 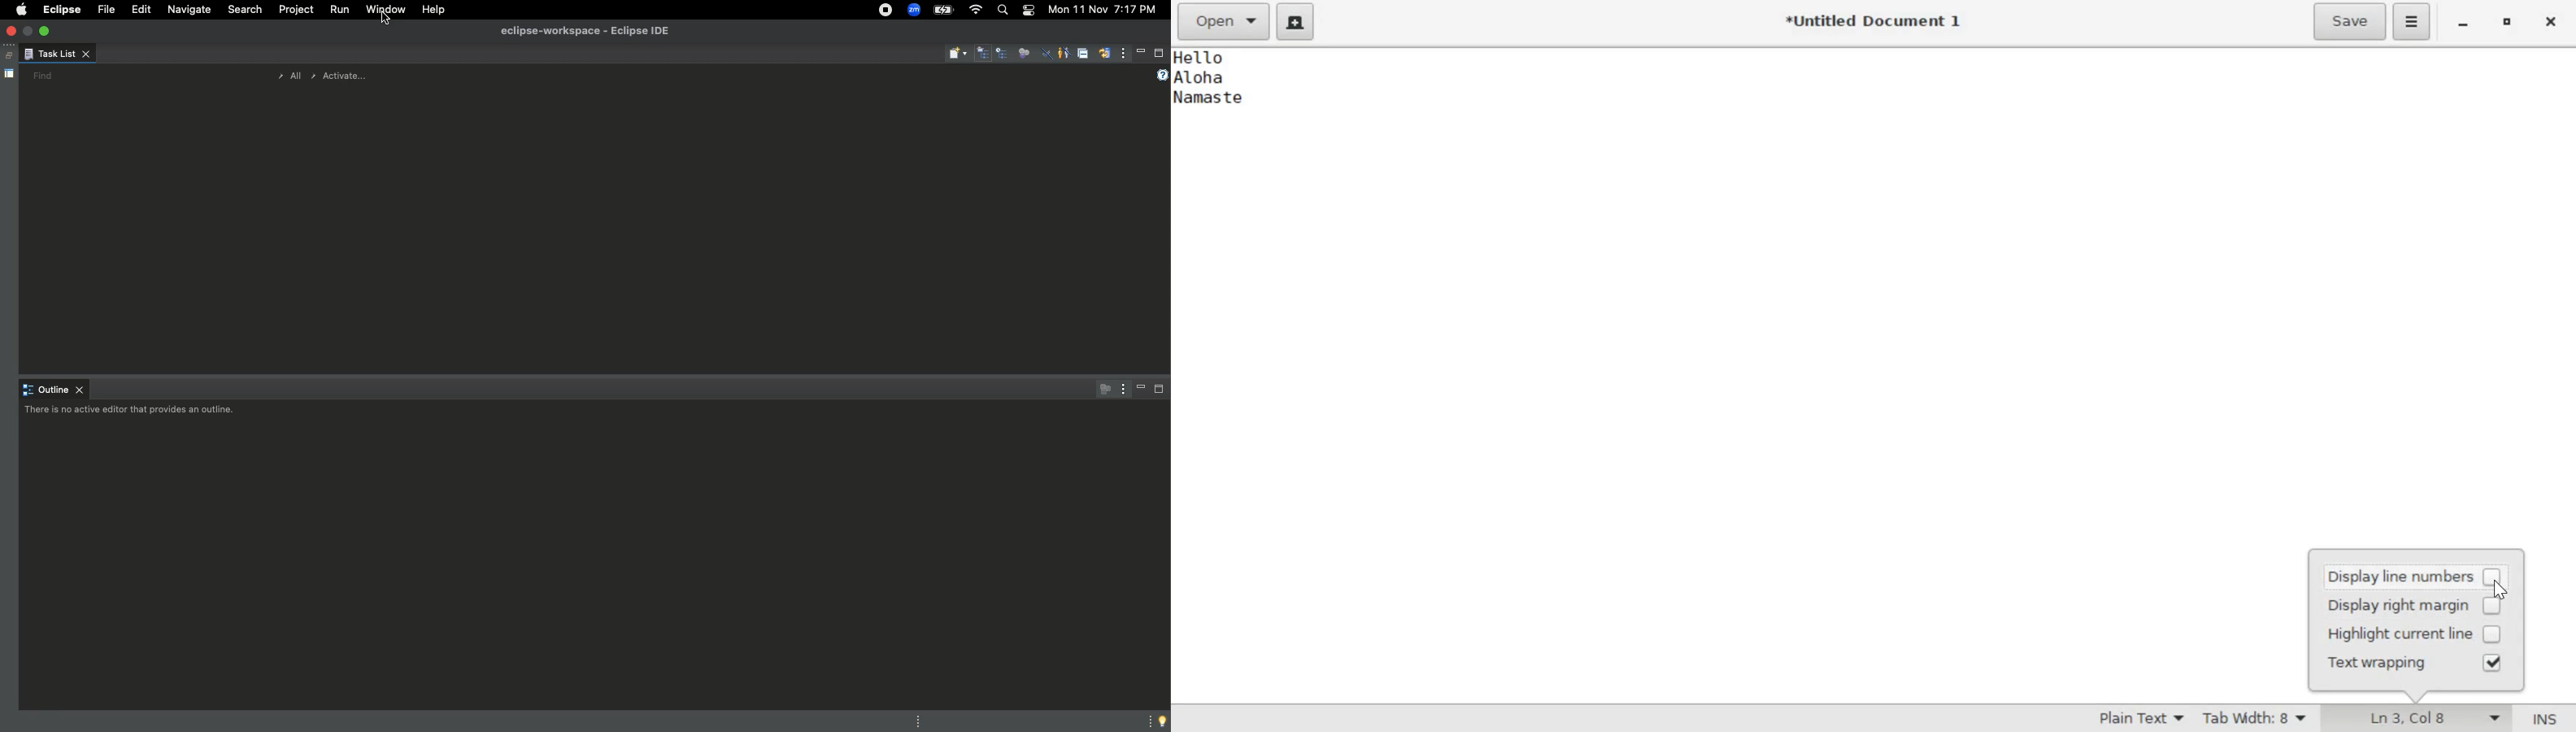 What do you see at coordinates (974, 10) in the screenshot?
I see `Internet` at bounding box center [974, 10].